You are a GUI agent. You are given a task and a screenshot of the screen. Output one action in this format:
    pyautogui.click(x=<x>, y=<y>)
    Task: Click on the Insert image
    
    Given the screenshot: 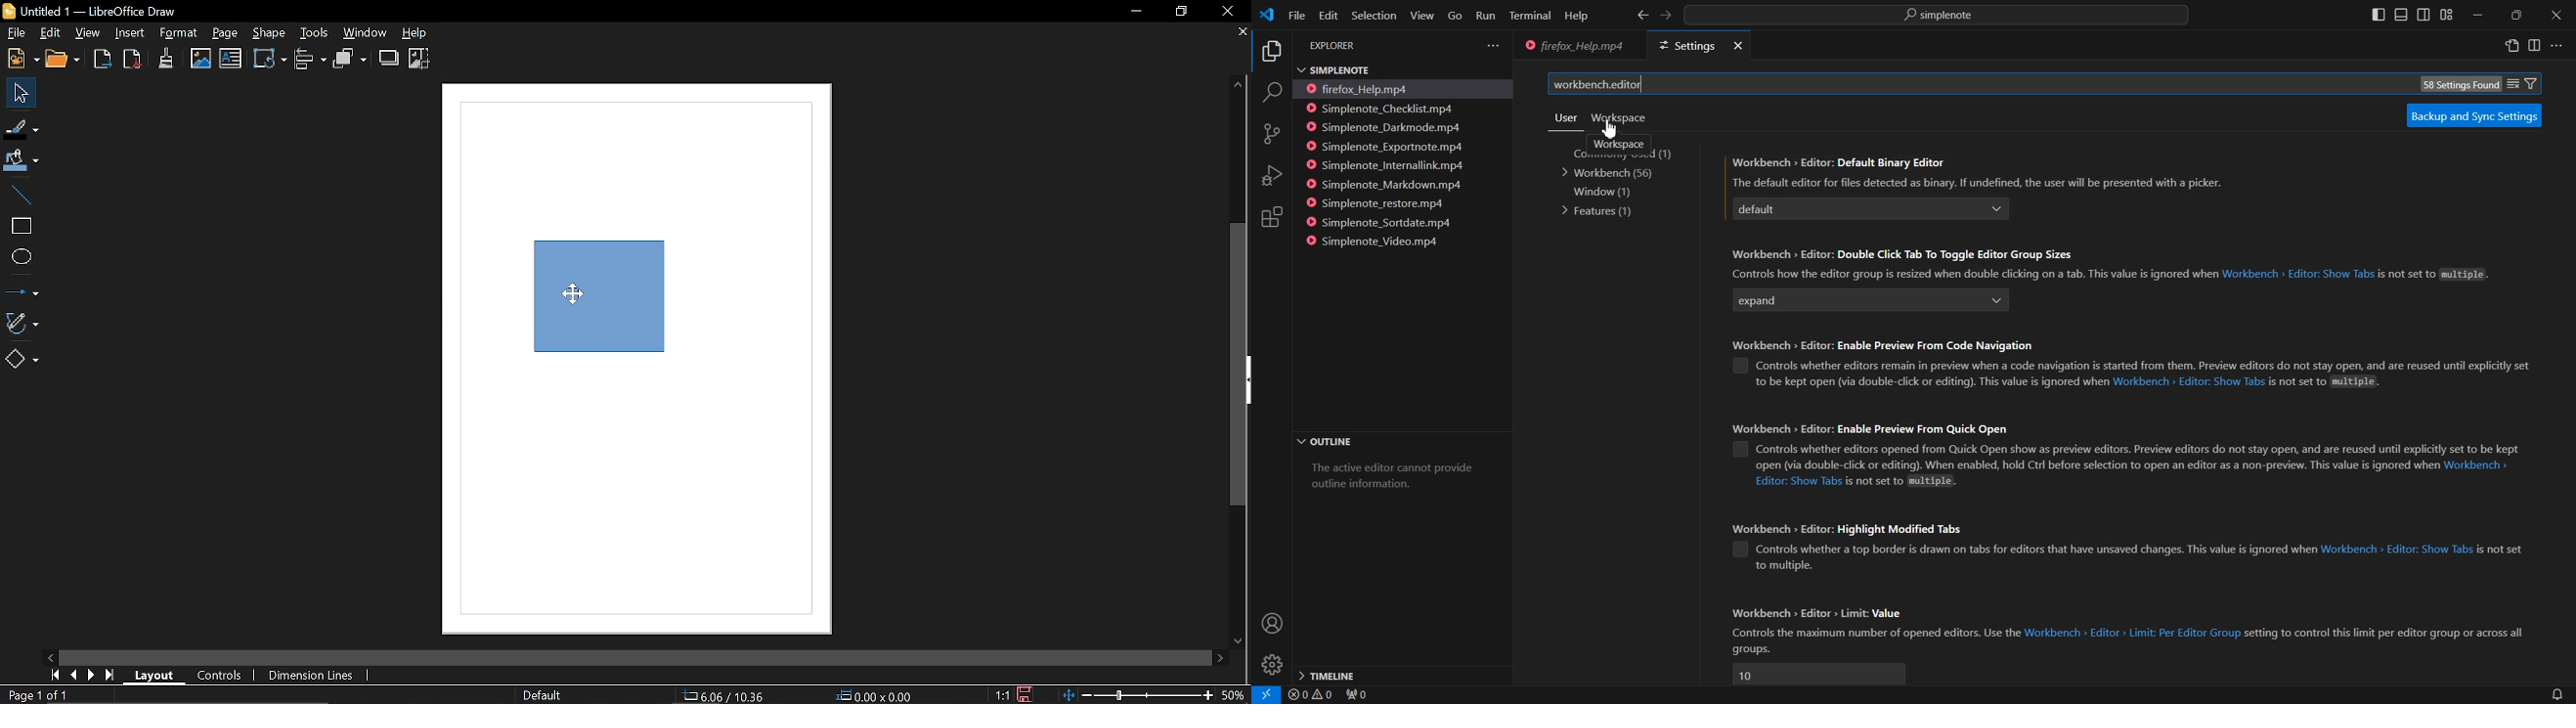 What is the action you would take?
    pyautogui.click(x=198, y=59)
    